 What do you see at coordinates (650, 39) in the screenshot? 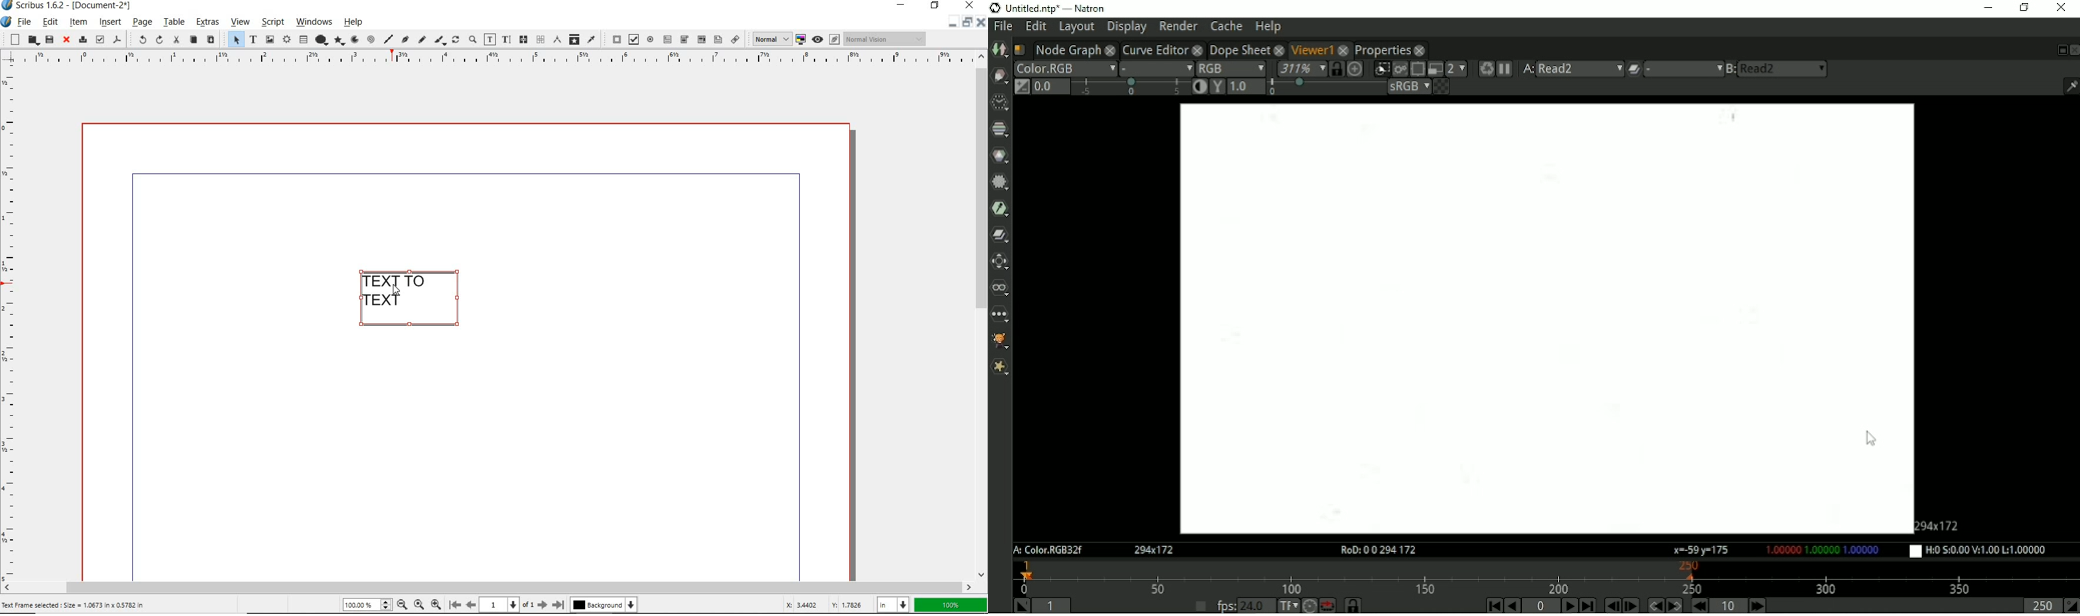
I see `pdf radio button` at bounding box center [650, 39].